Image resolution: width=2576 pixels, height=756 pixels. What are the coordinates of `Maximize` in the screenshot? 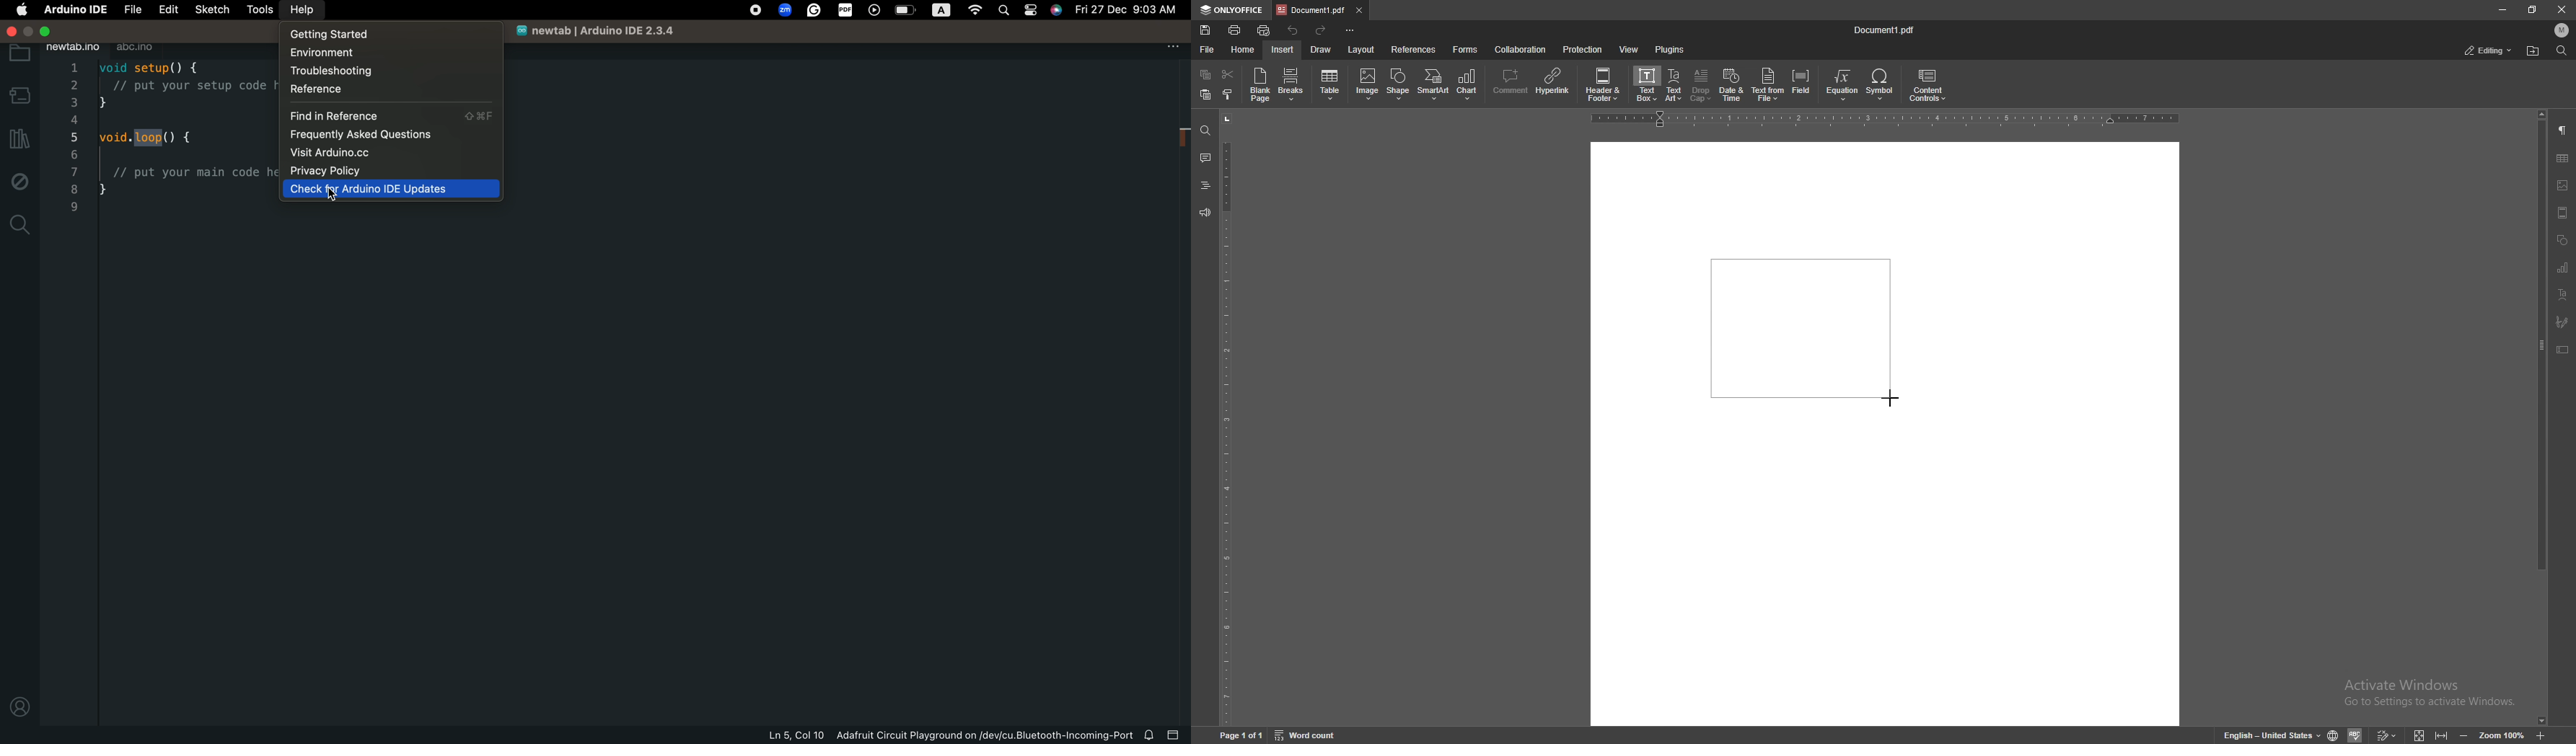 It's located at (31, 30).